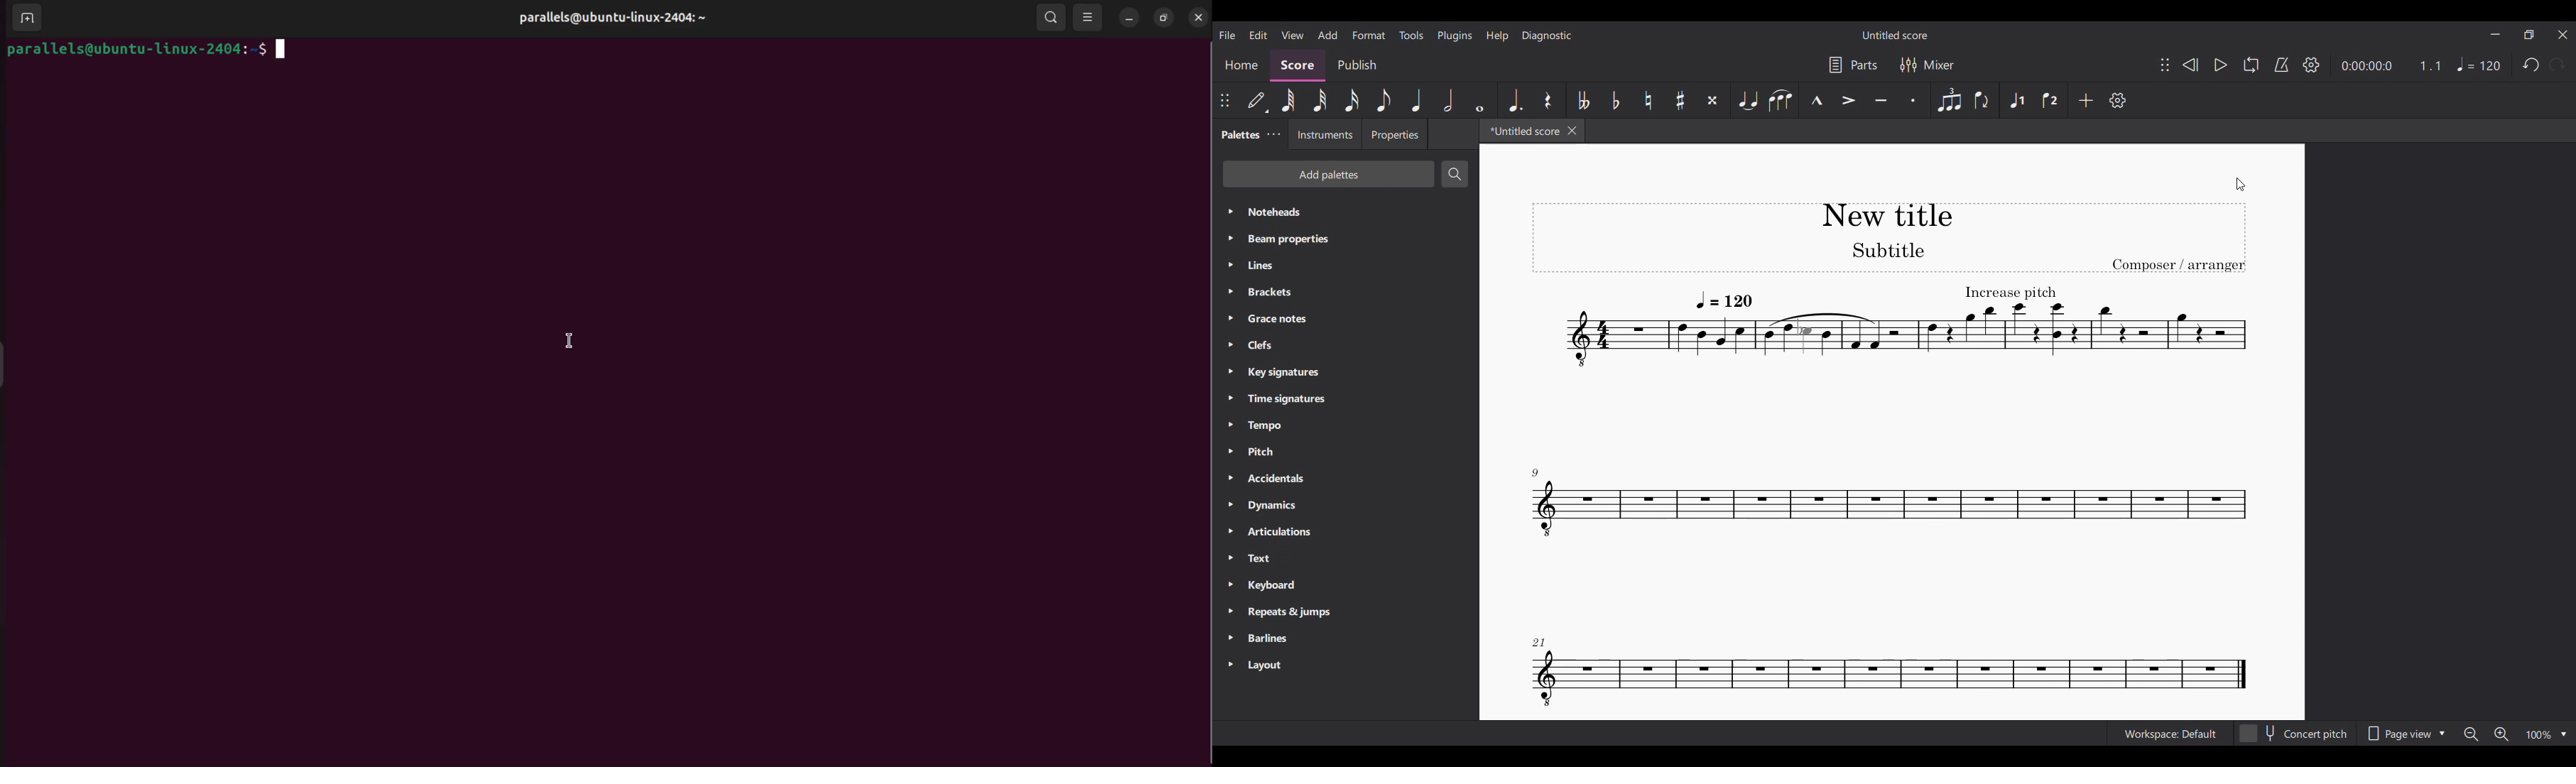 Image resolution: width=2576 pixels, height=784 pixels. What do you see at coordinates (1344, 345) in the screenshot?
I see `Clefs` at bounding box center [1344, 345].